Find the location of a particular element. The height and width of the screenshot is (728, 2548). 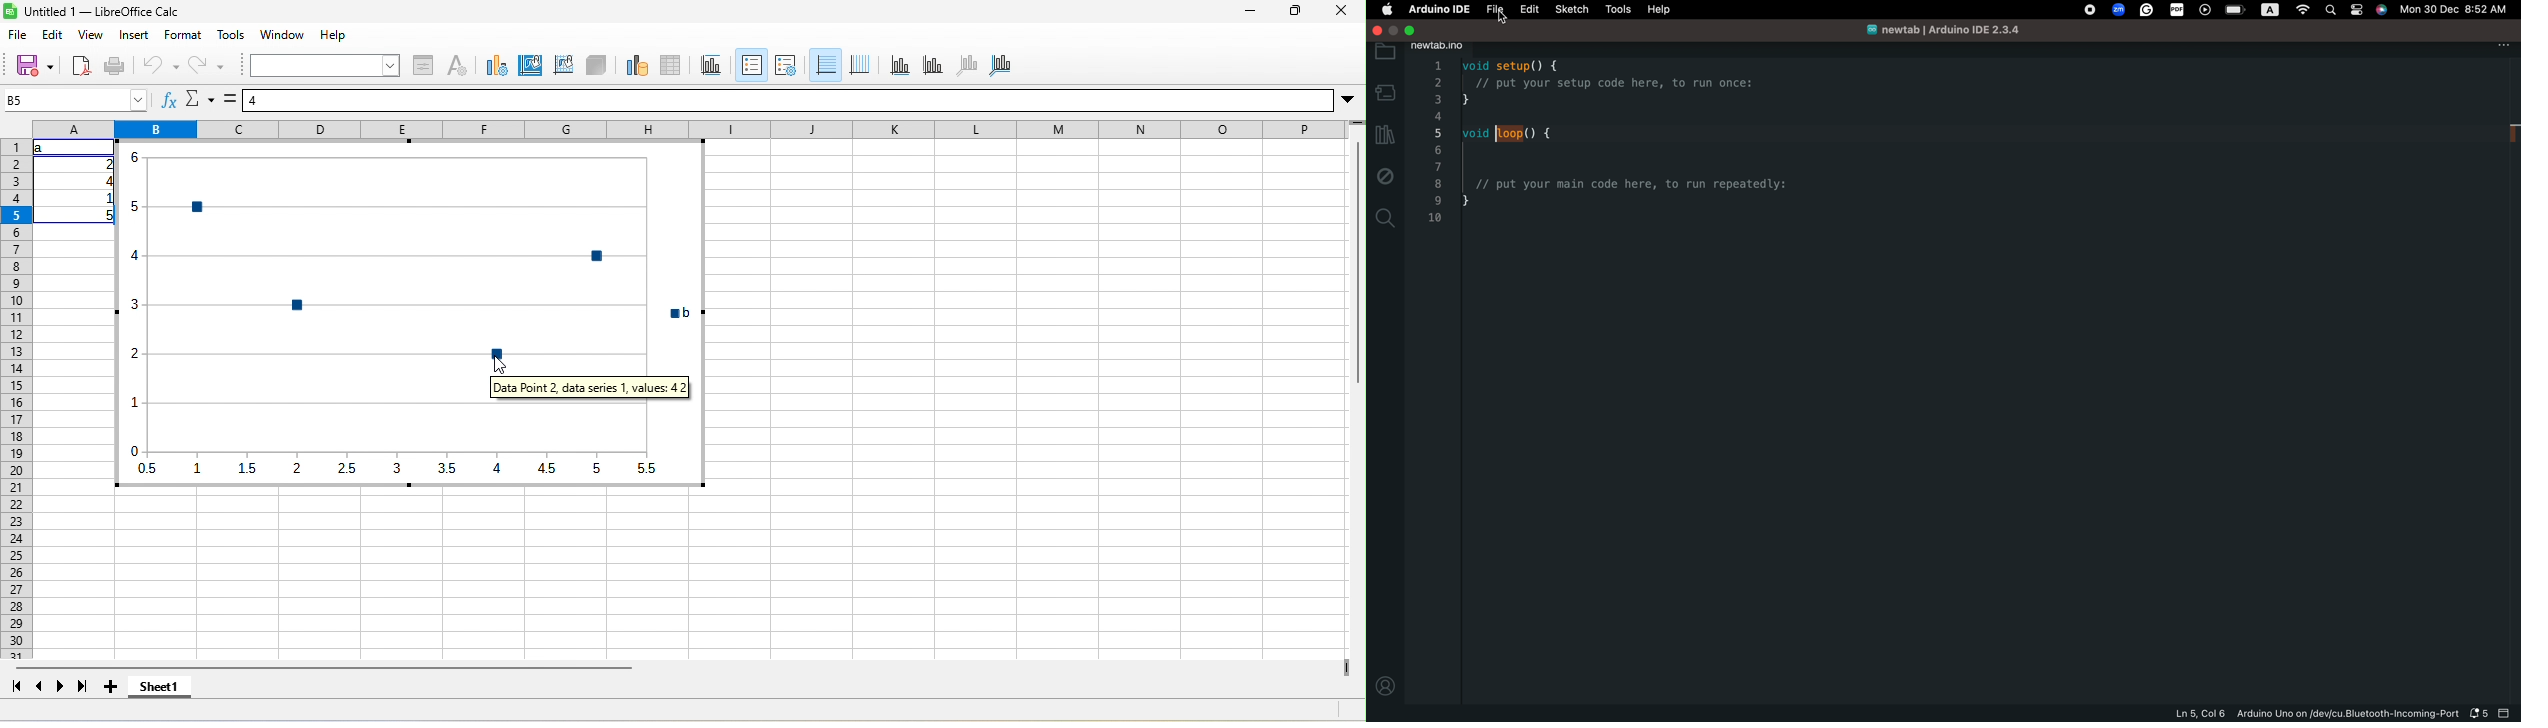

column headings is located at coordinates (690, 129).